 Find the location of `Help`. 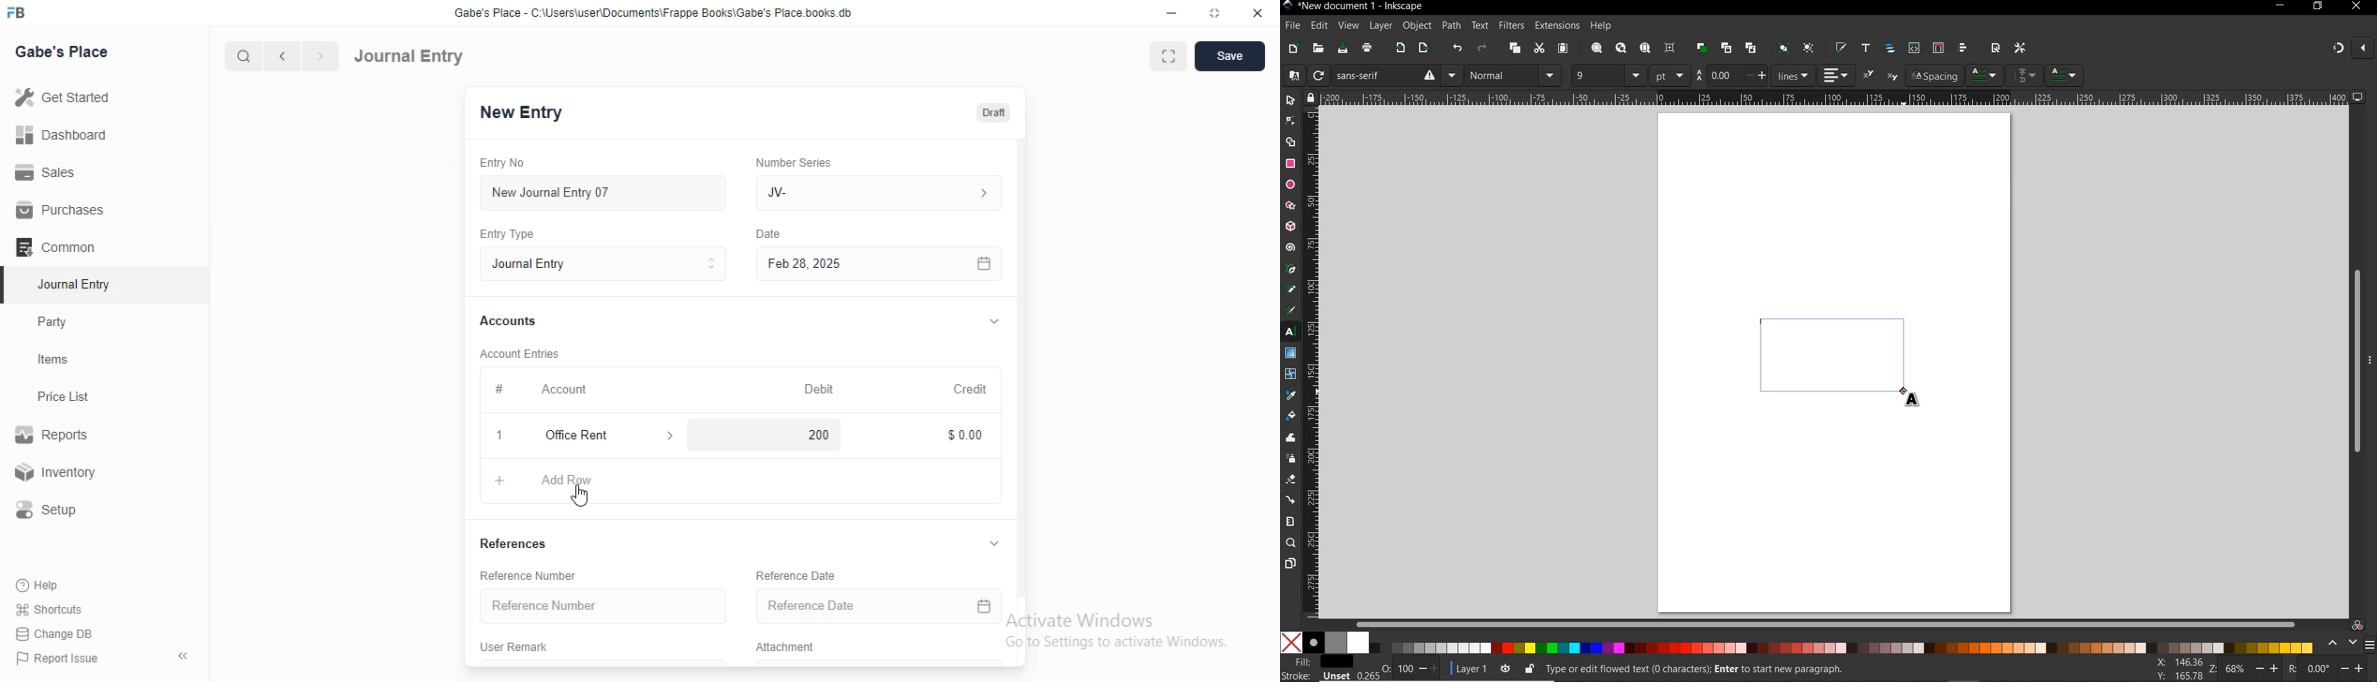

Help is located at coordinates (41, 585).